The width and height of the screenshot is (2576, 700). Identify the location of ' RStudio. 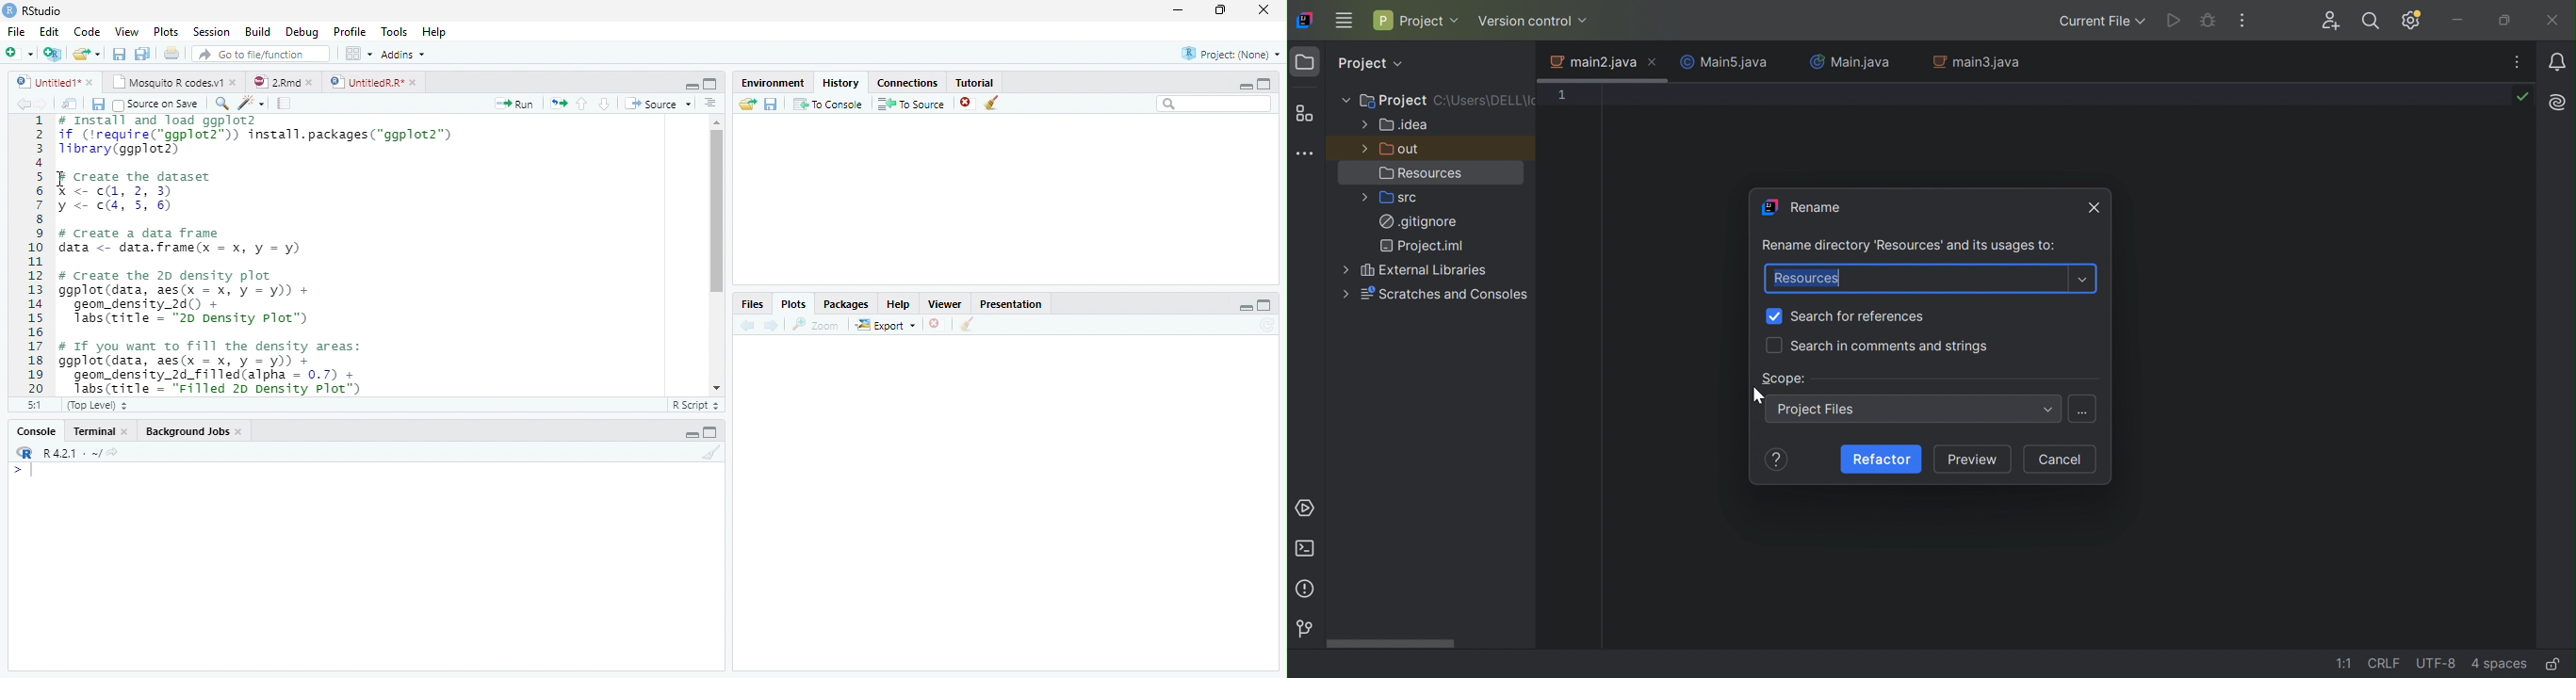
(32, 11).